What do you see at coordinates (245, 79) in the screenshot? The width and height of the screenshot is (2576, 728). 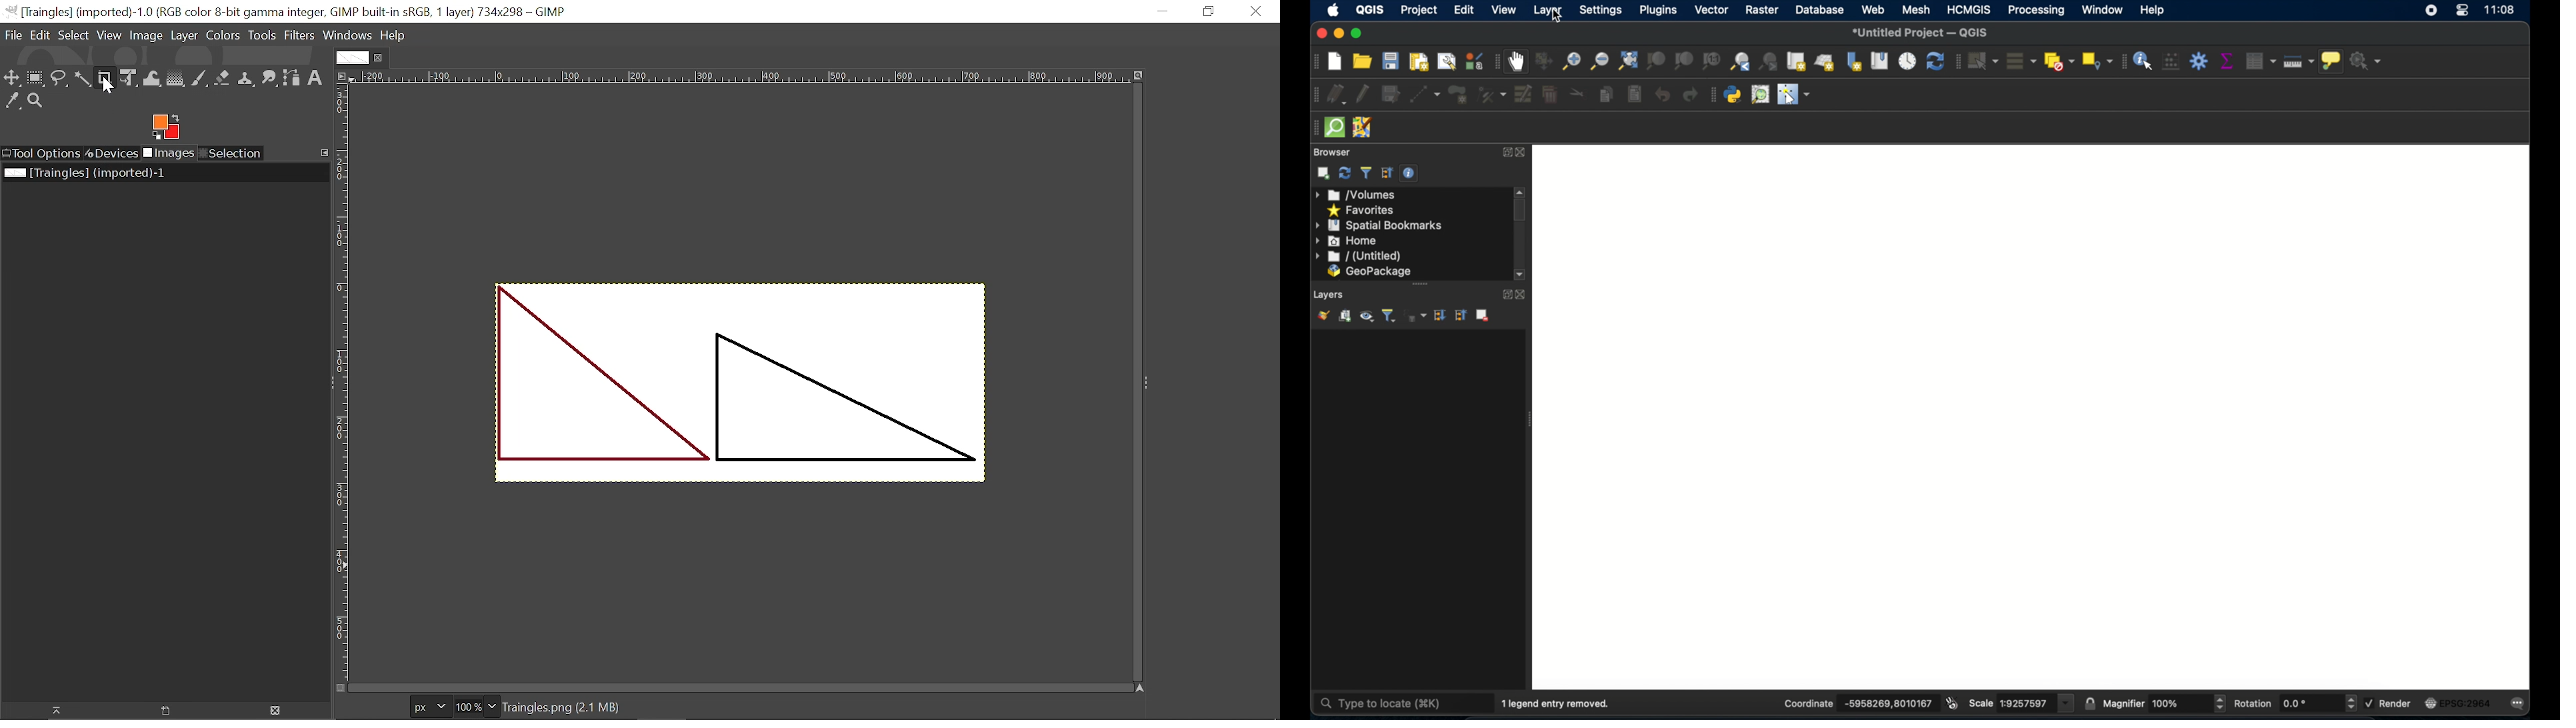 I see `clone tool ` at bounding box center [245, 79].